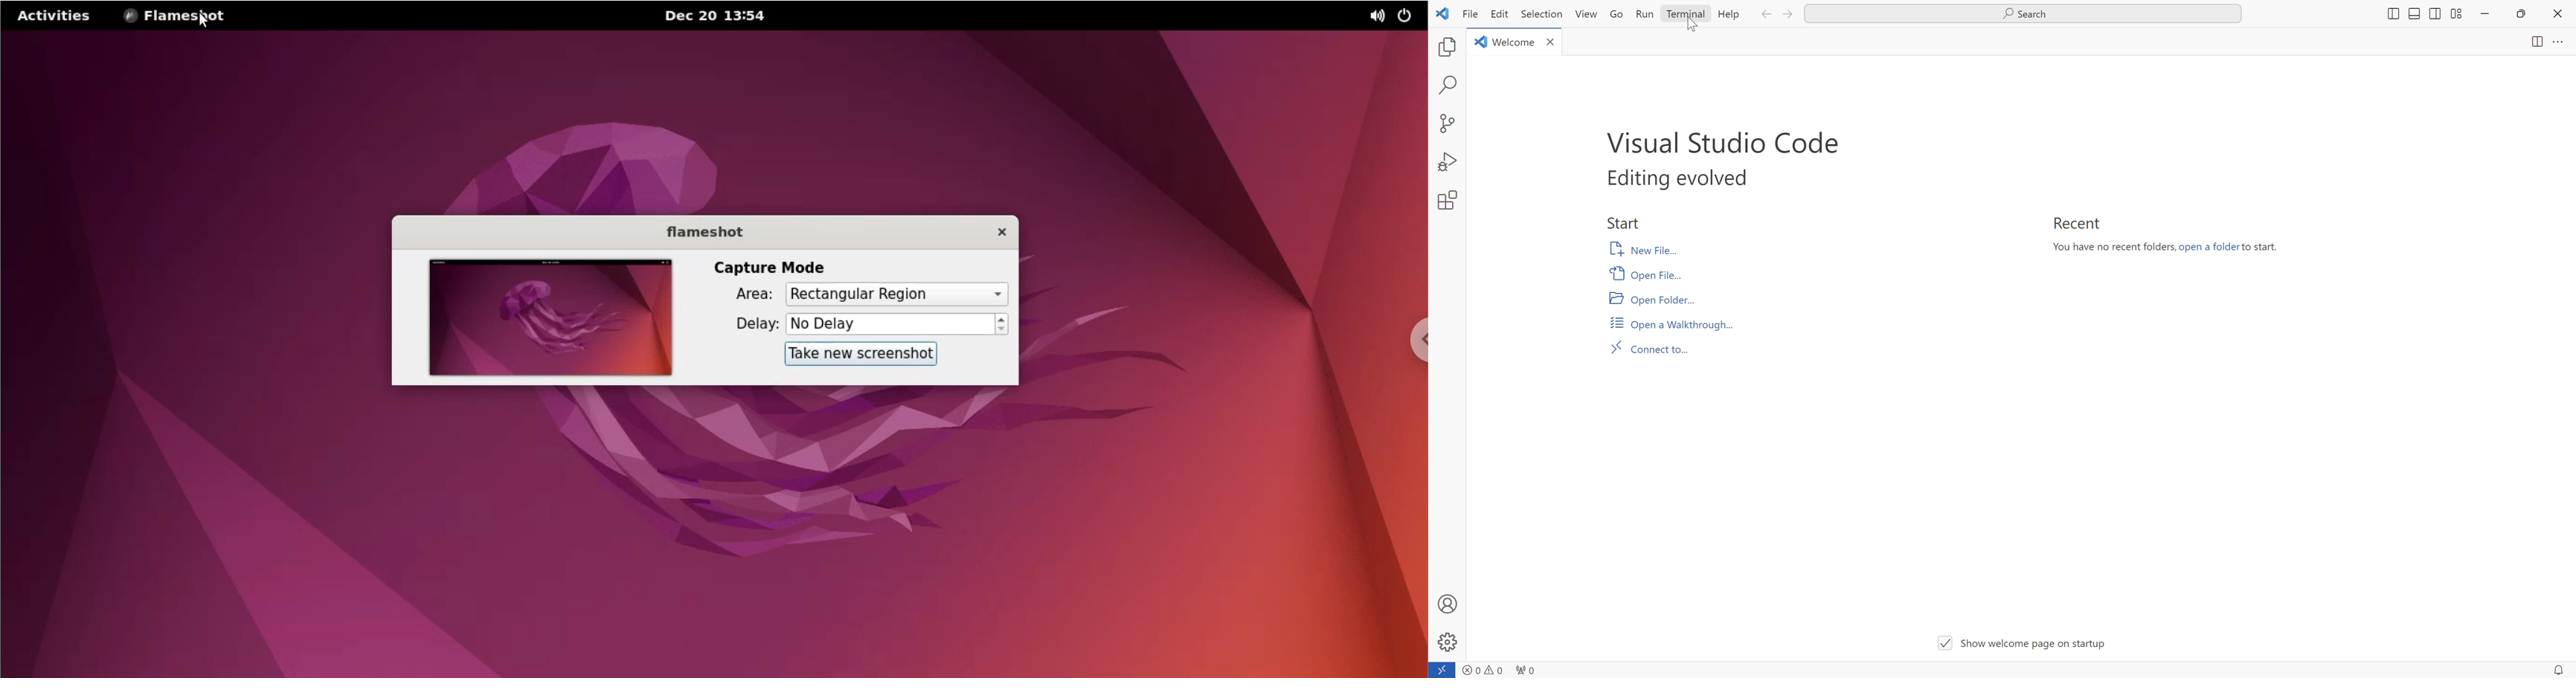 The width and height of the screenshot is (2576, 700). Describe the element at coordinates (2485, 14) in the screenshot. I see `minimize` at that location.